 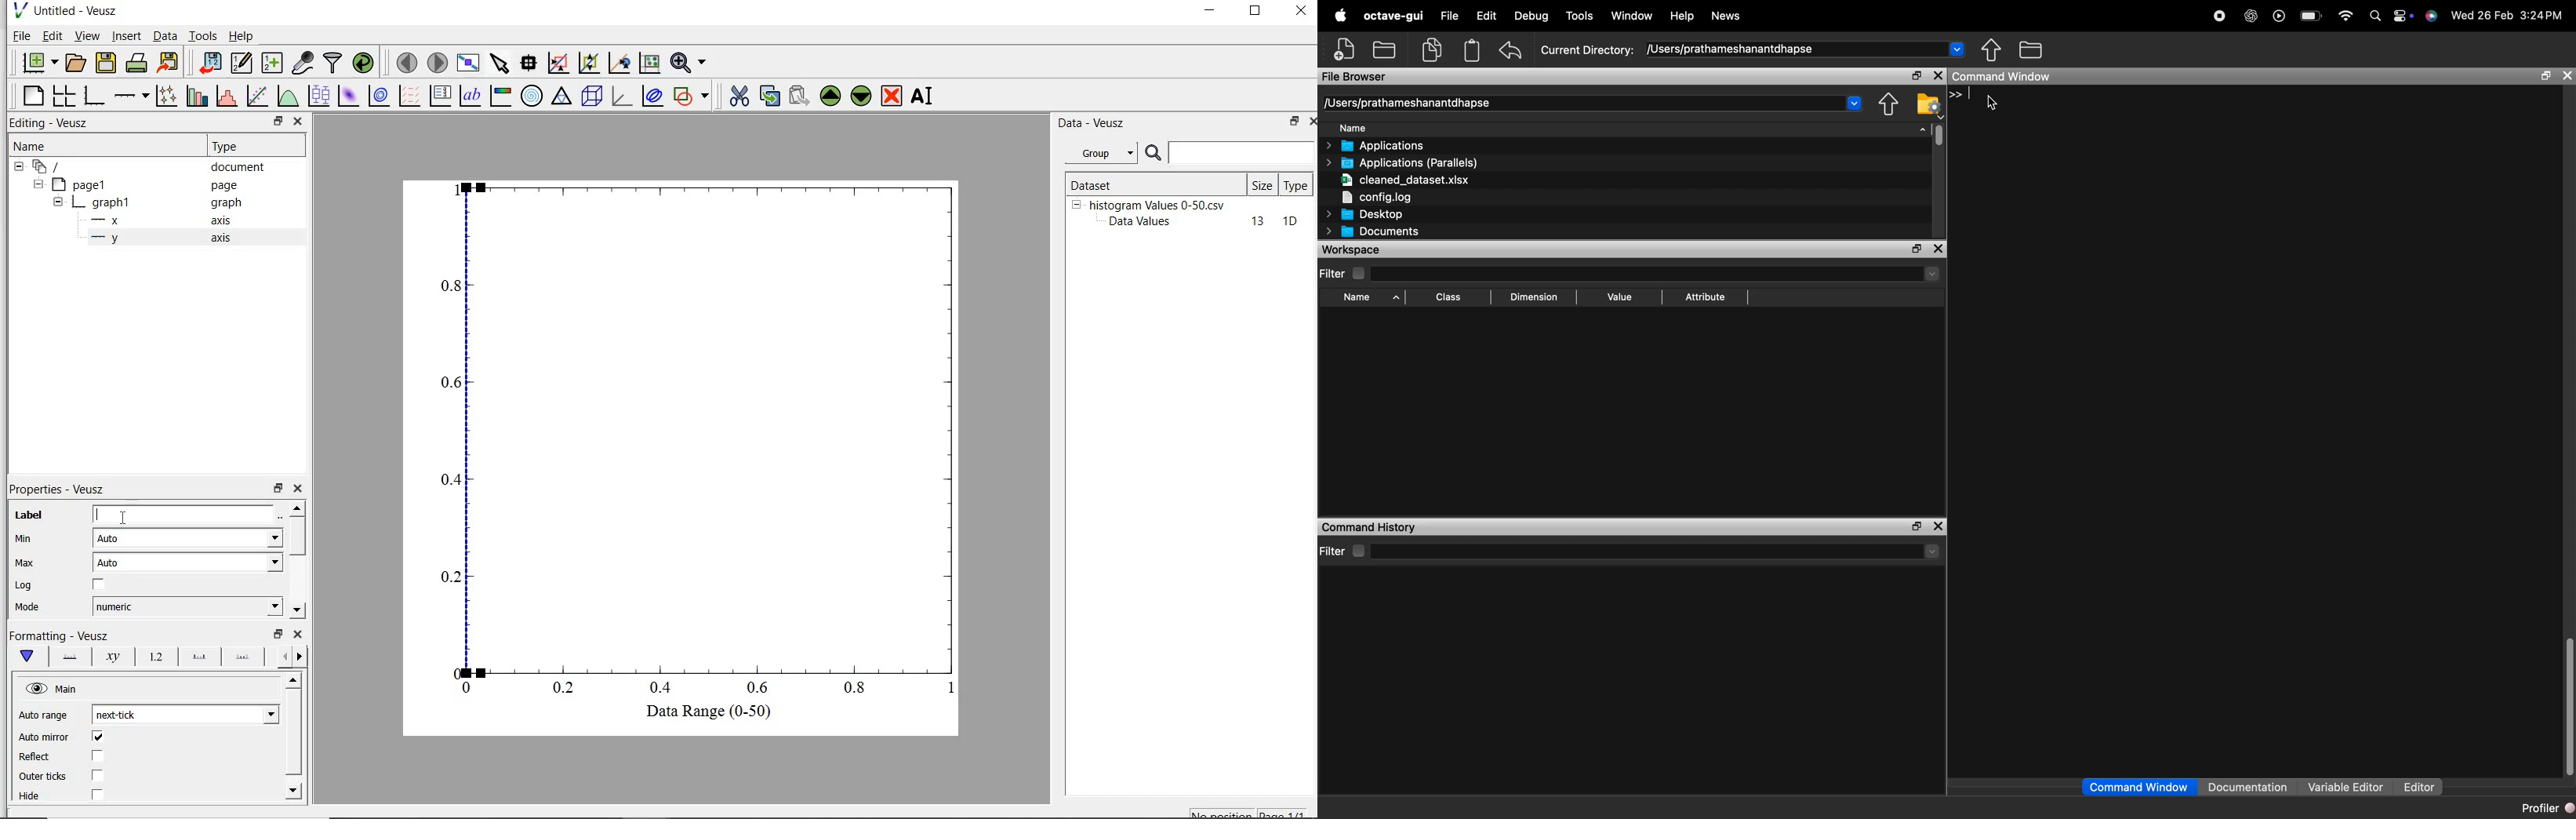 What do you see at coordinates (197, 95) in the screenshot?
I see `plot bar charts` at bounding box center [197, 95].